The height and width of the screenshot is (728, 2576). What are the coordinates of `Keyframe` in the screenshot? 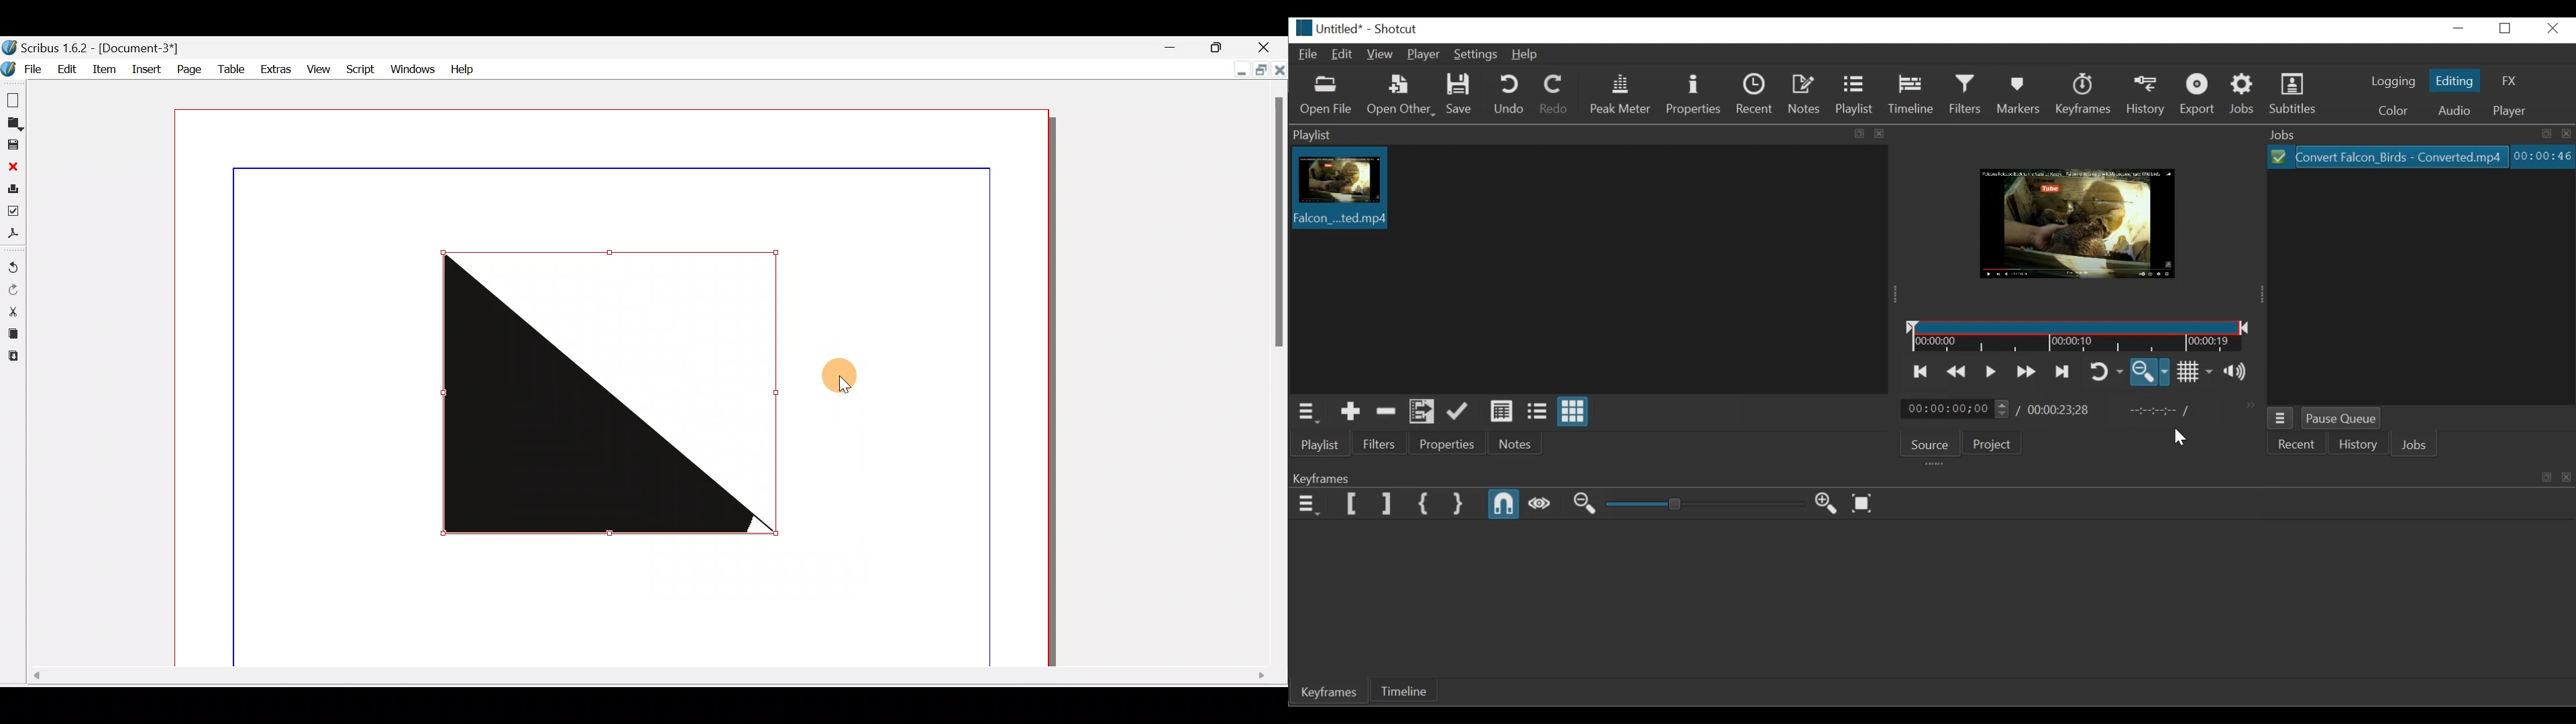 It's located at (2084, 94).